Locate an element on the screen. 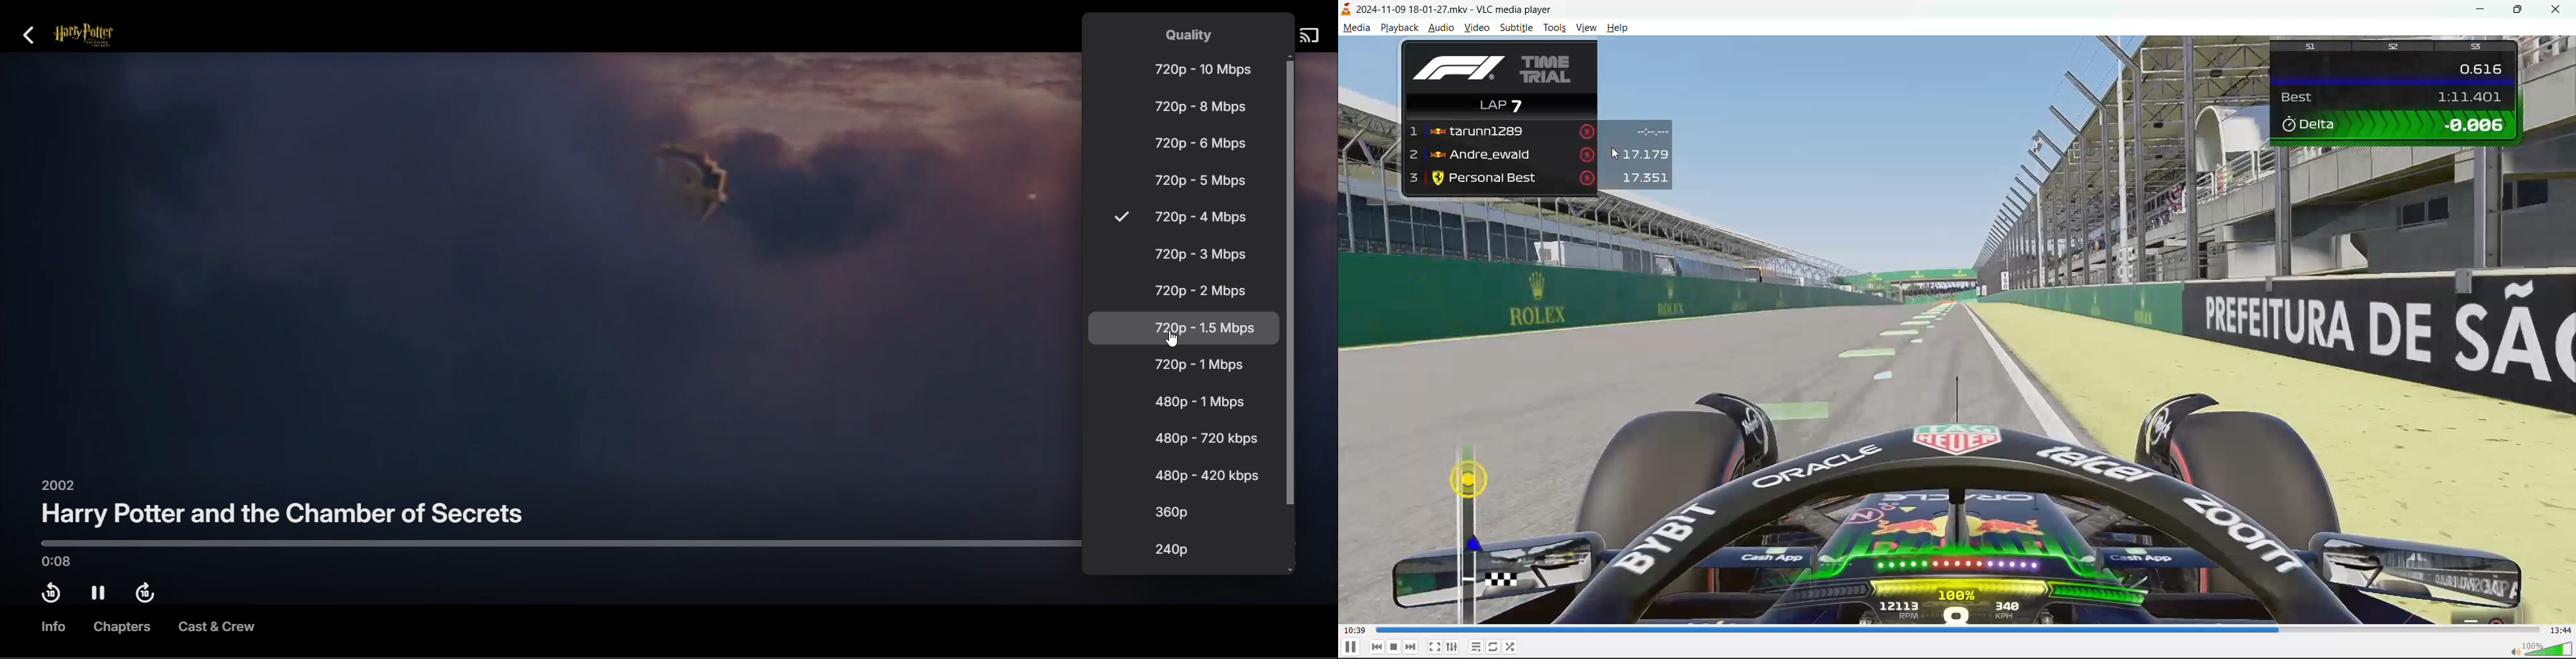 The width and height of the screenshot is (2576, 672). close is located at coordinates (2561, 10).